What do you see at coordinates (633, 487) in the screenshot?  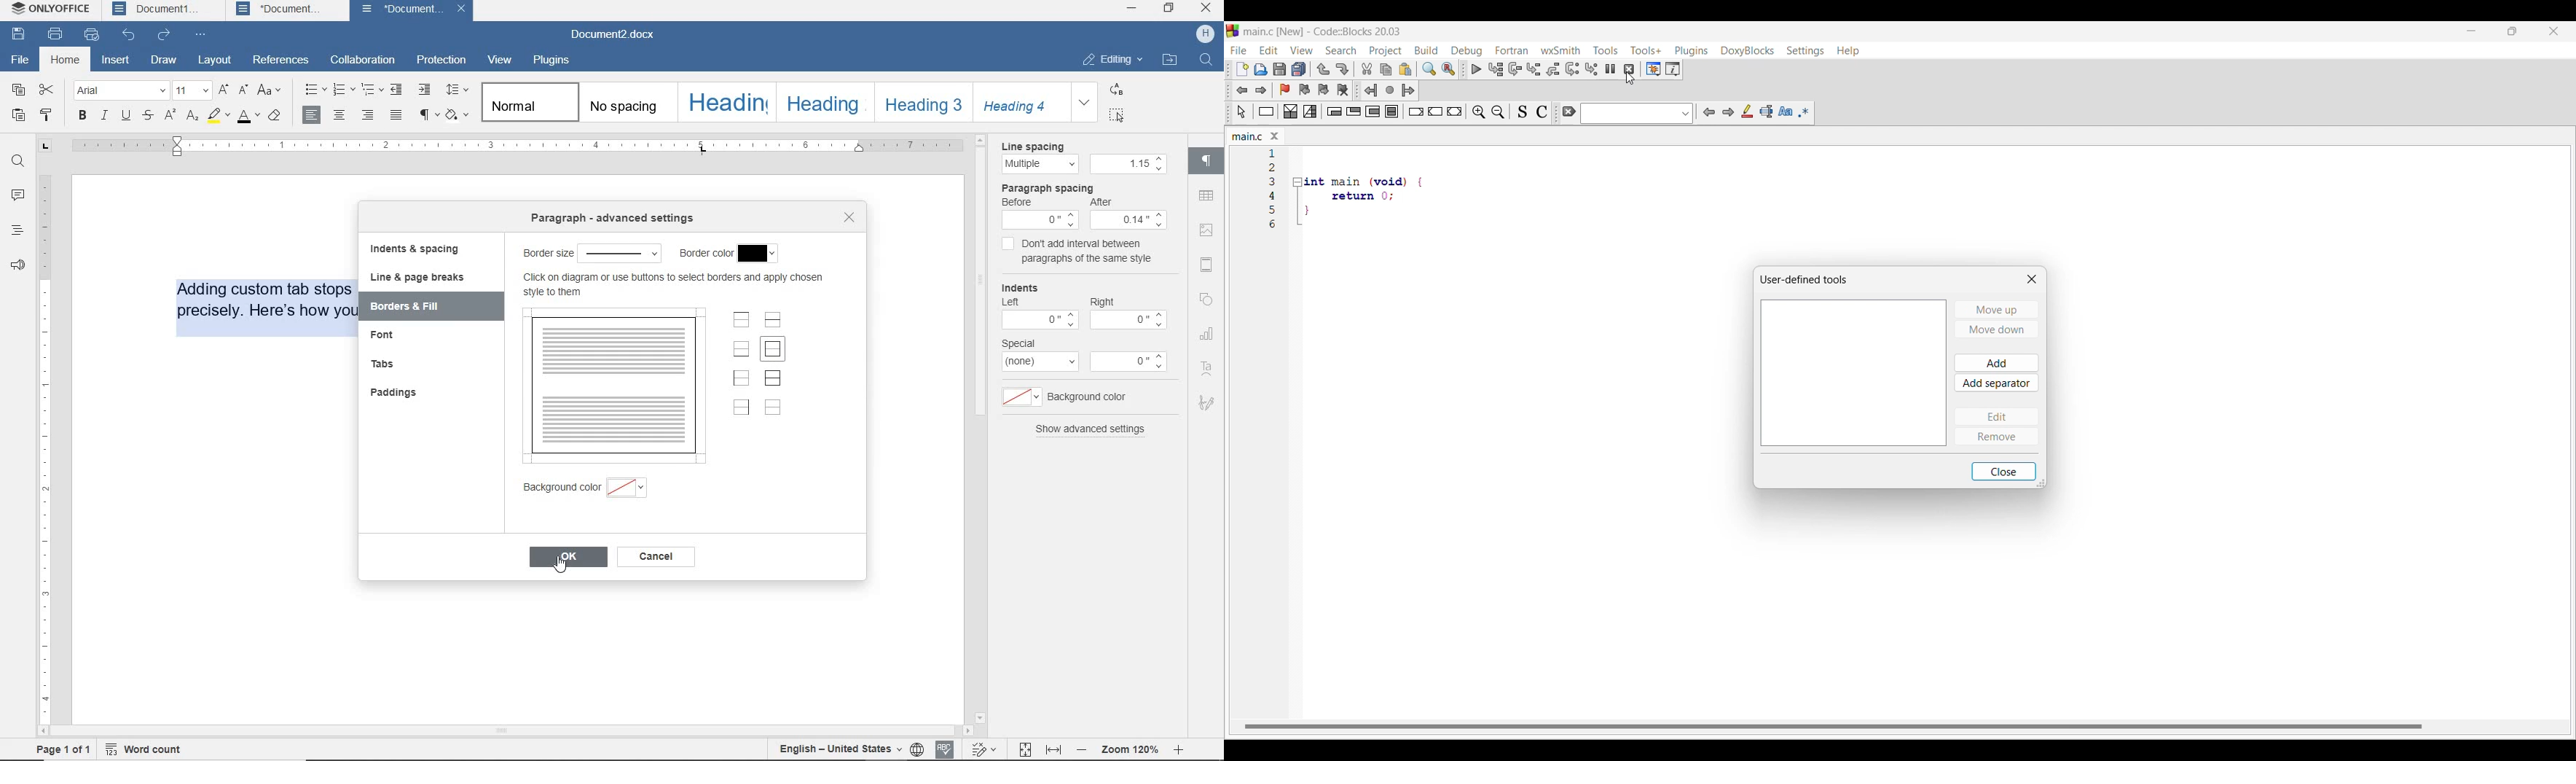 I see `background color` at bounding box center [633, 487].